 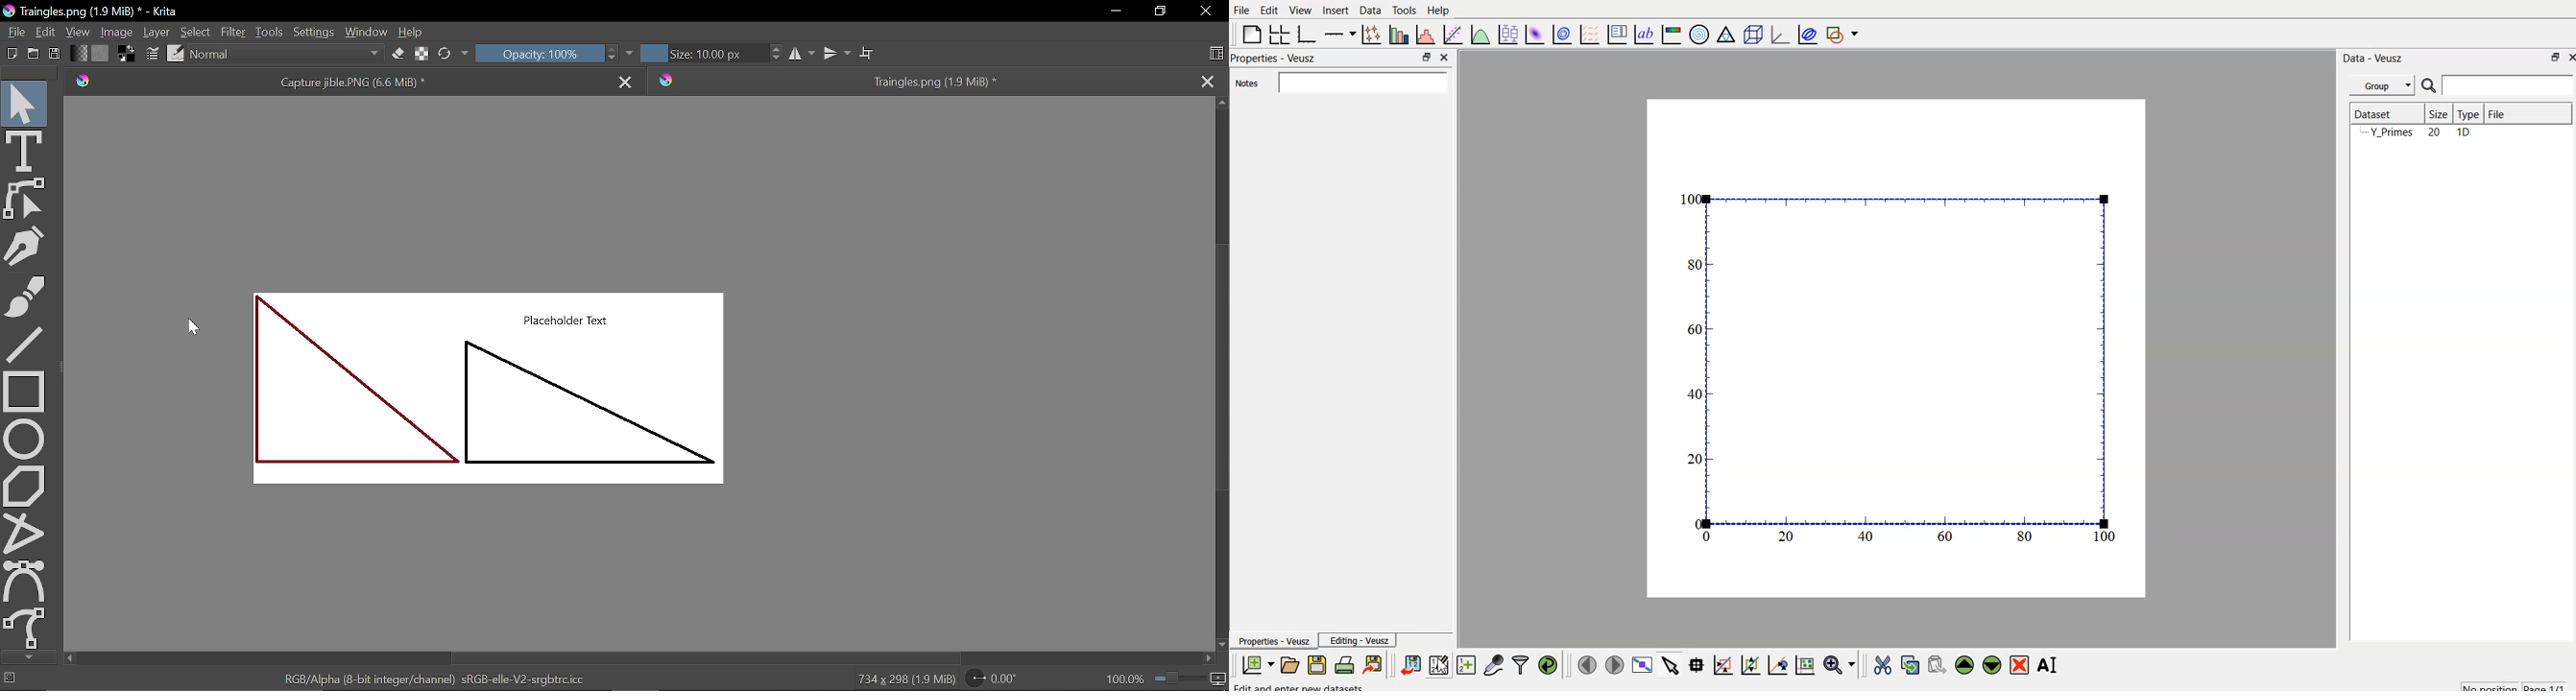 What do you see at coordinates (1219, 54) in the screenshot?
I see `Choose workspace` at bounding box center [1219, 54].